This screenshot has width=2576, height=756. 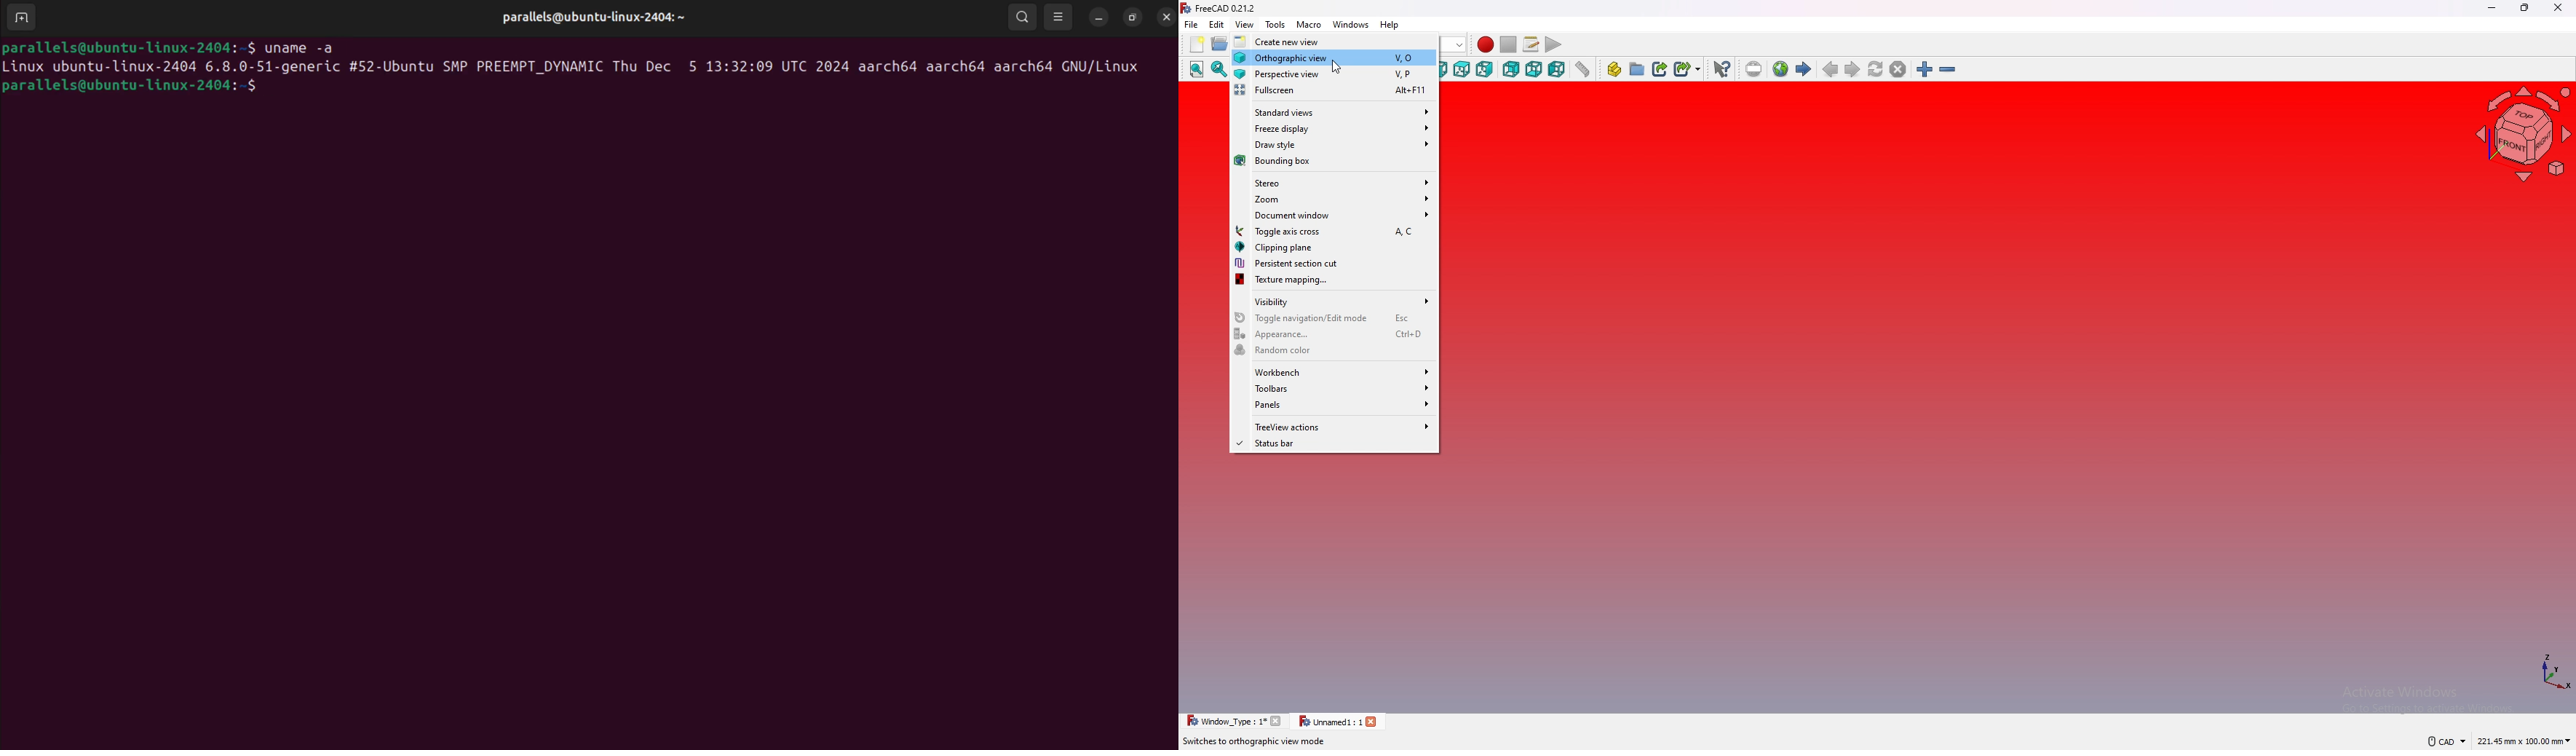 What do you see at coordinates (1197, 44) in the screenshot?
I see `new` at bounding box center [1197, 44].